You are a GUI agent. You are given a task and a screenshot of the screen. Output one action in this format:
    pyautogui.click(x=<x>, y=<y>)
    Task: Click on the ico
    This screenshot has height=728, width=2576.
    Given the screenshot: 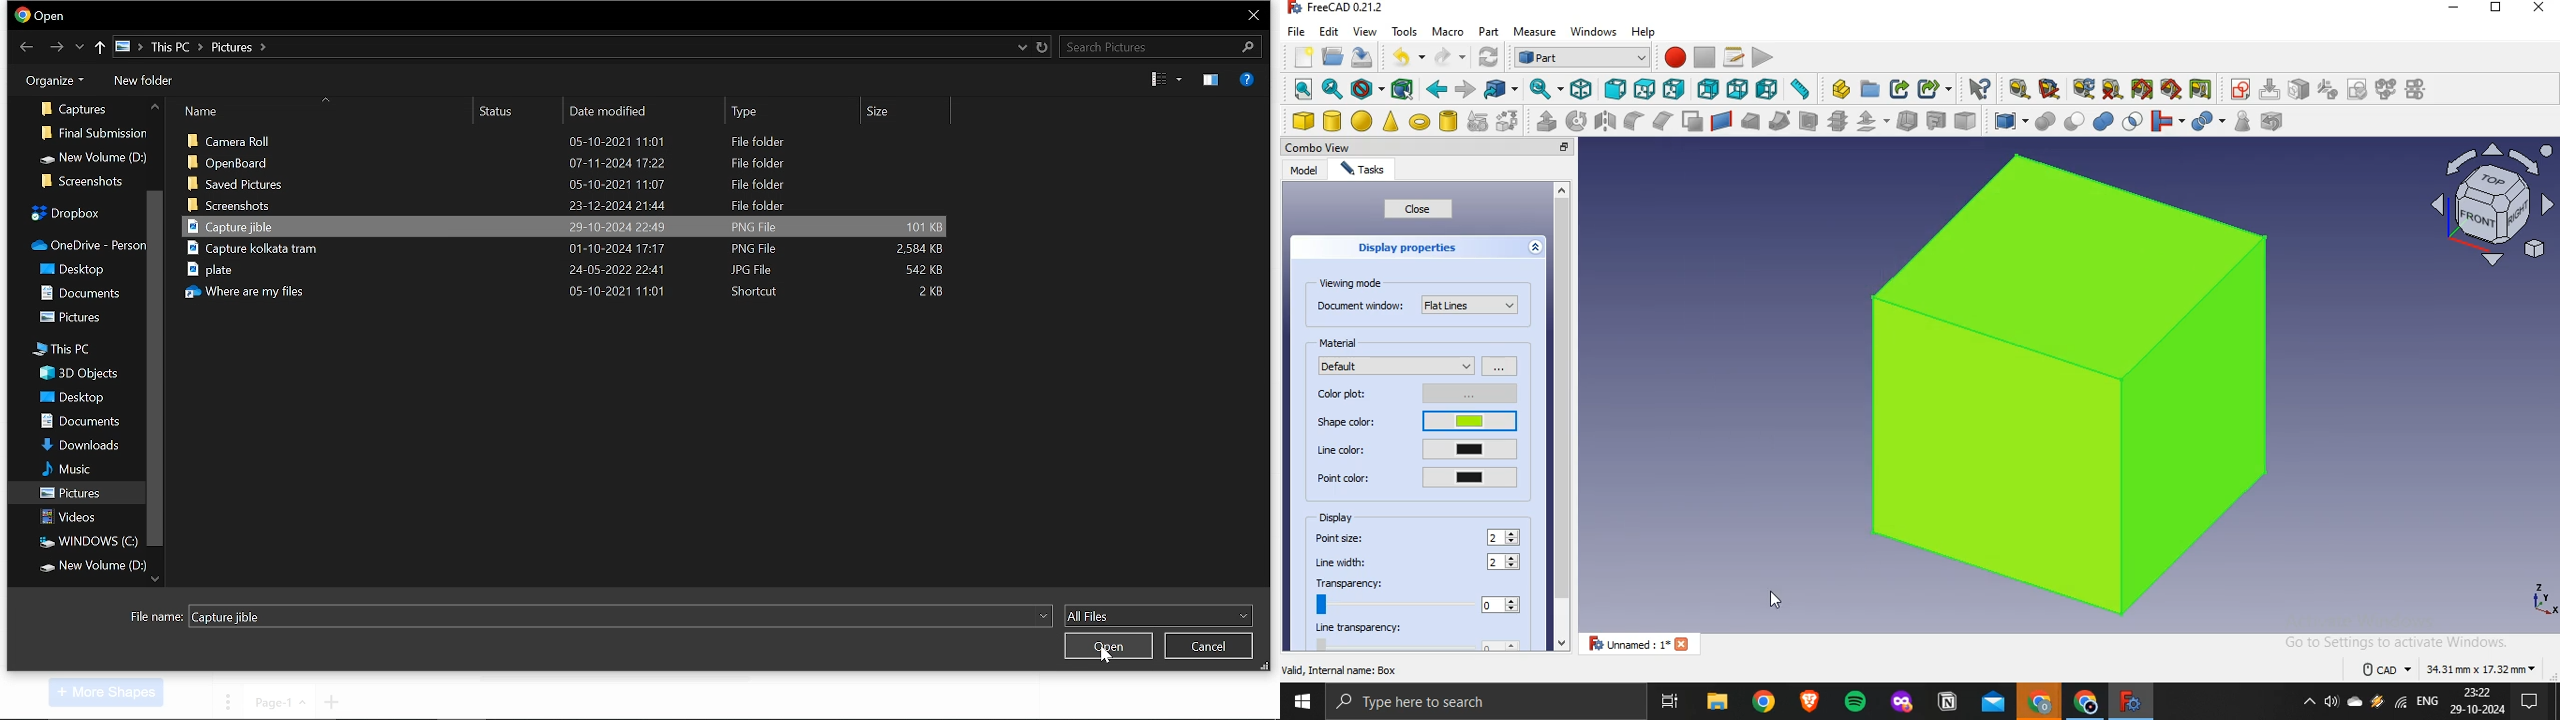 What is the action you would take?
    pyautogui.click(x=2497, y=202)
    